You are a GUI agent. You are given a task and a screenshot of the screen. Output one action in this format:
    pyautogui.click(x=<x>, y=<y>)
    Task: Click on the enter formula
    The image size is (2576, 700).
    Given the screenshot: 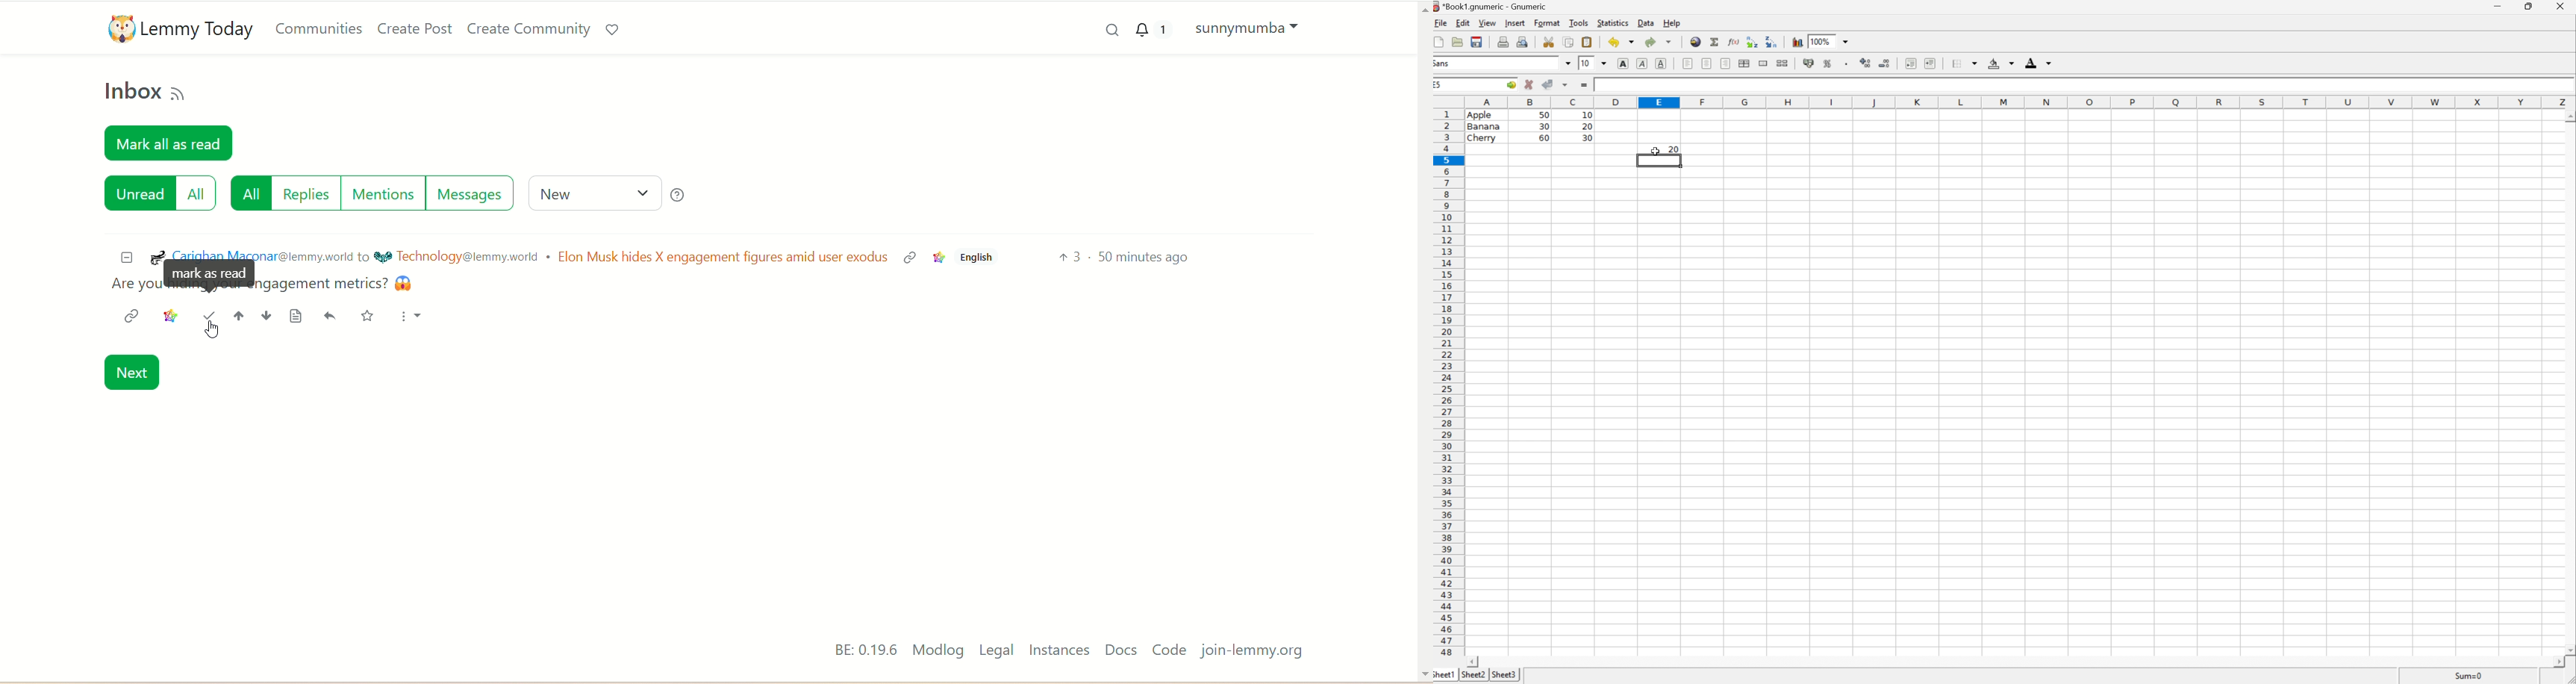 What is the action you would take?
    pyautogui.click(x=1585, y=84)
    